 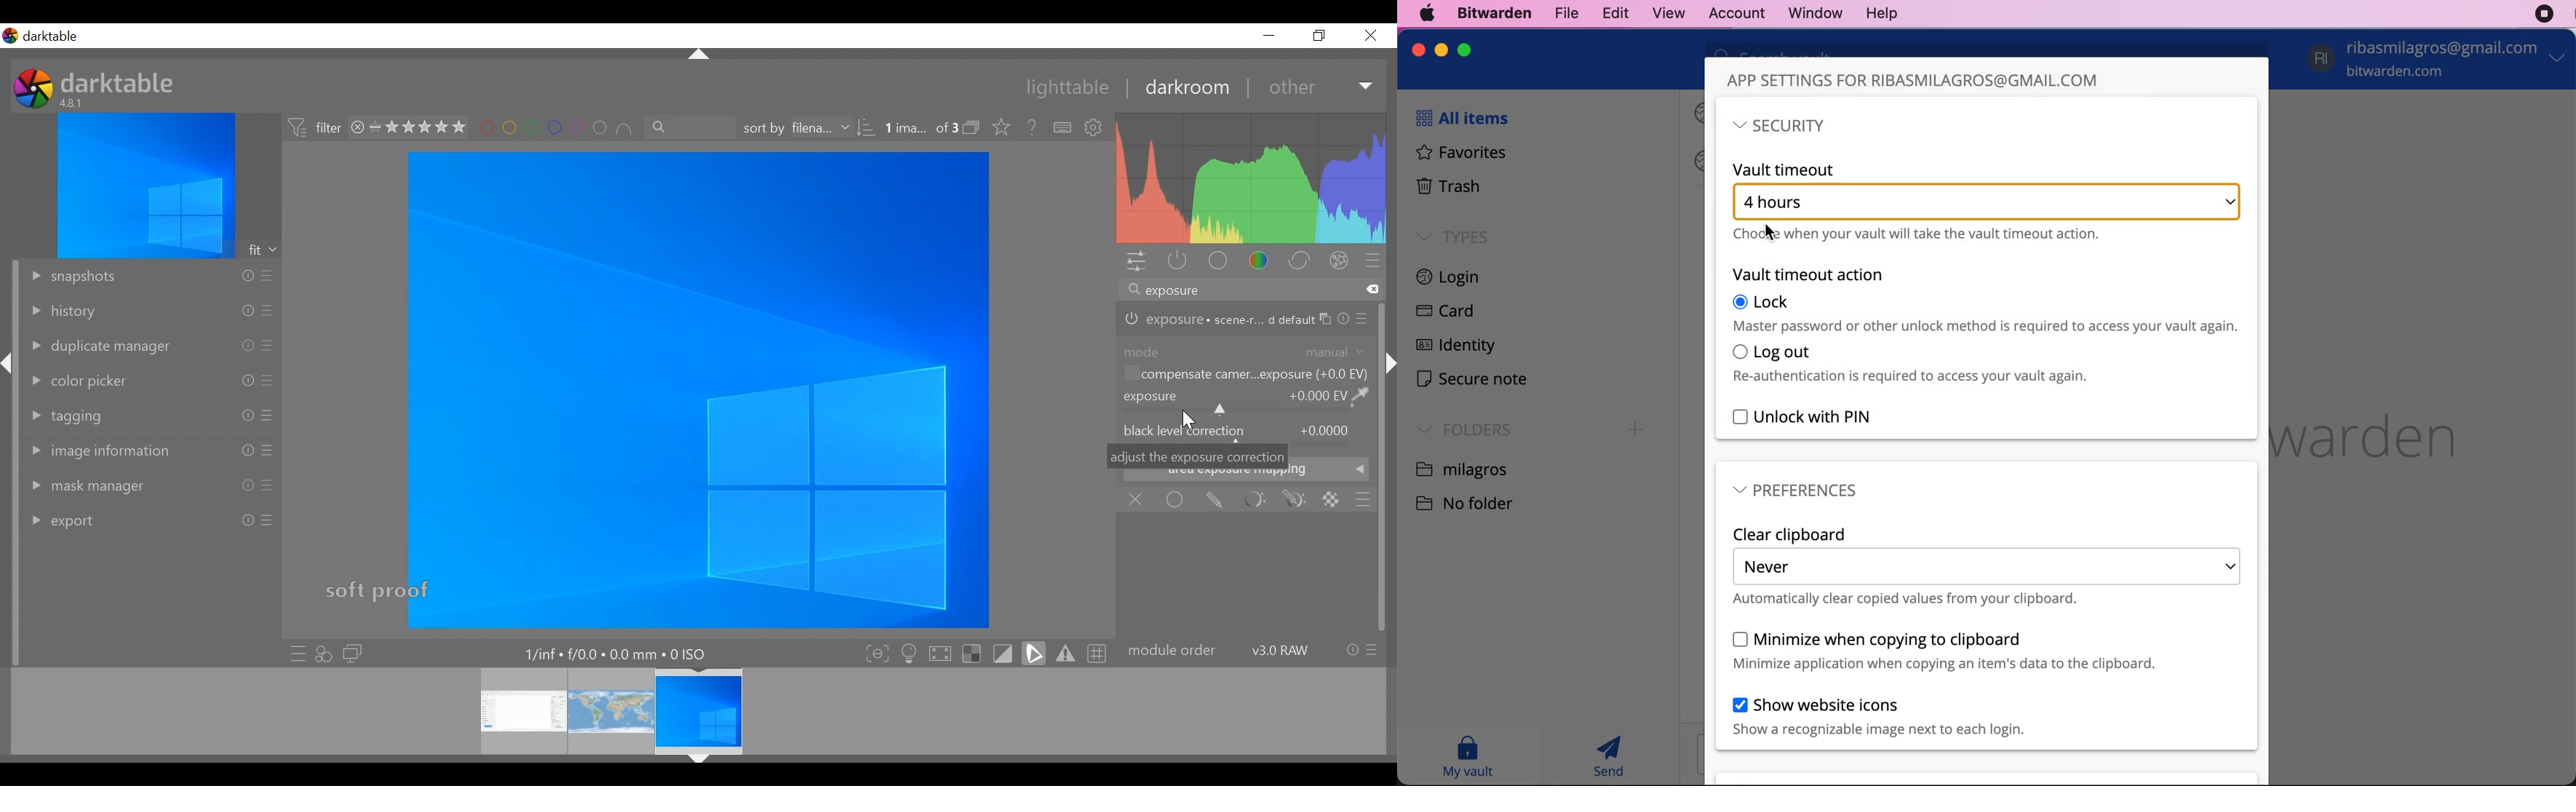 I want to click on presets, so click(x=268, y=520).